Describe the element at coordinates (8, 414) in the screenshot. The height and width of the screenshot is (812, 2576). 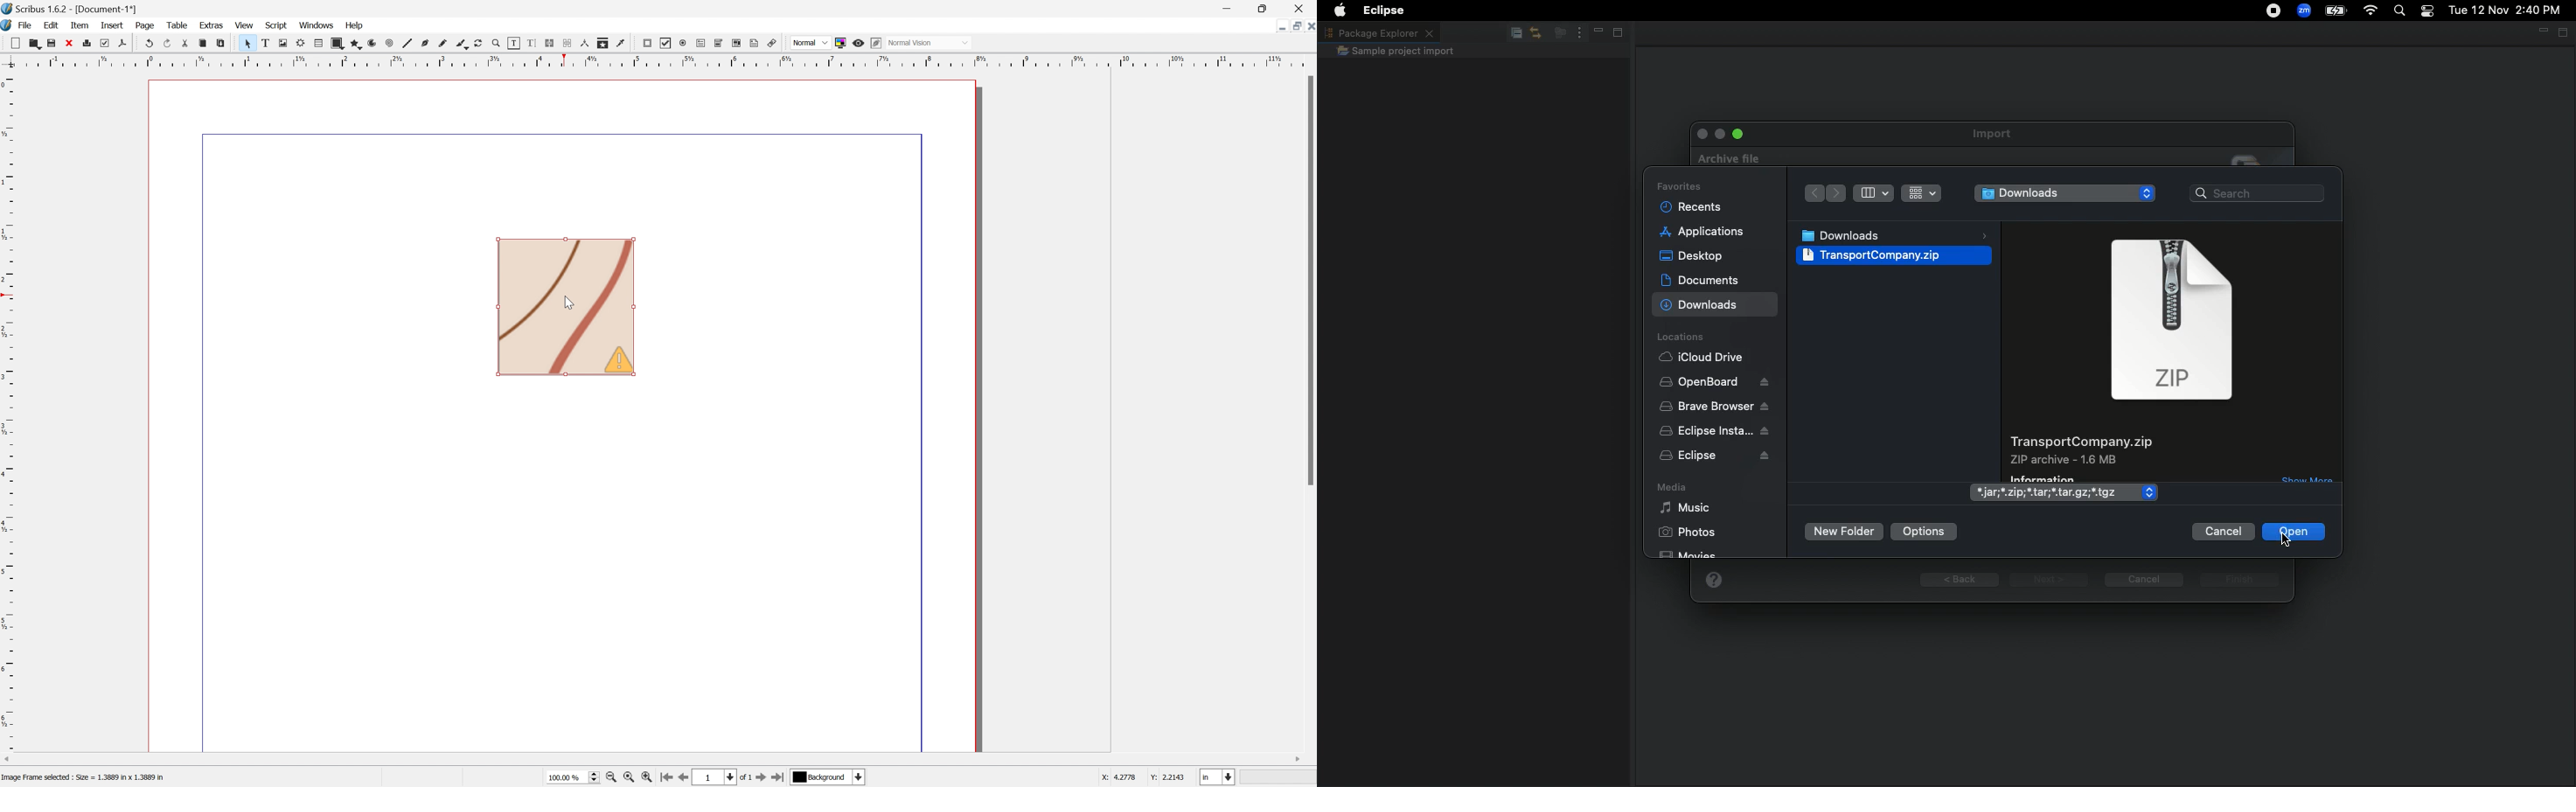
I see `Vertical Margin` at that location.